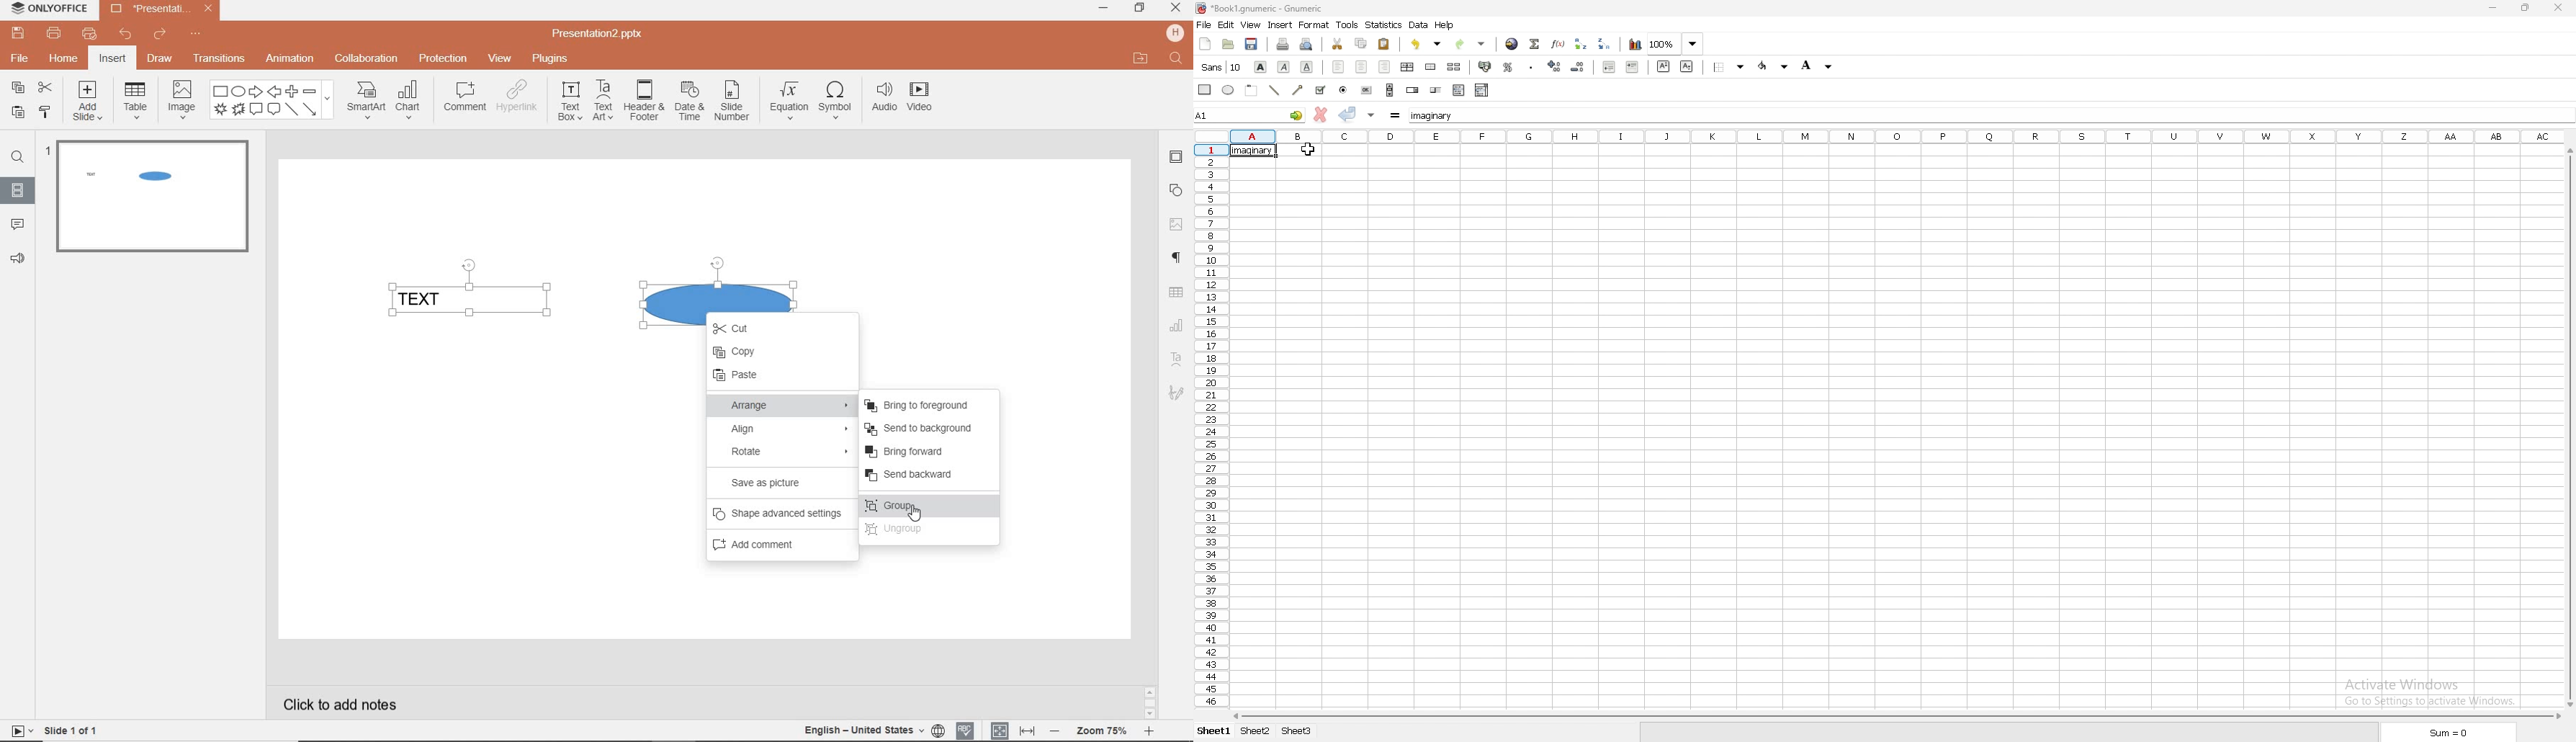  What do you see at coordinates (121, 35) in the screenshot?
I see `undo` at bounding box center [121, 35].